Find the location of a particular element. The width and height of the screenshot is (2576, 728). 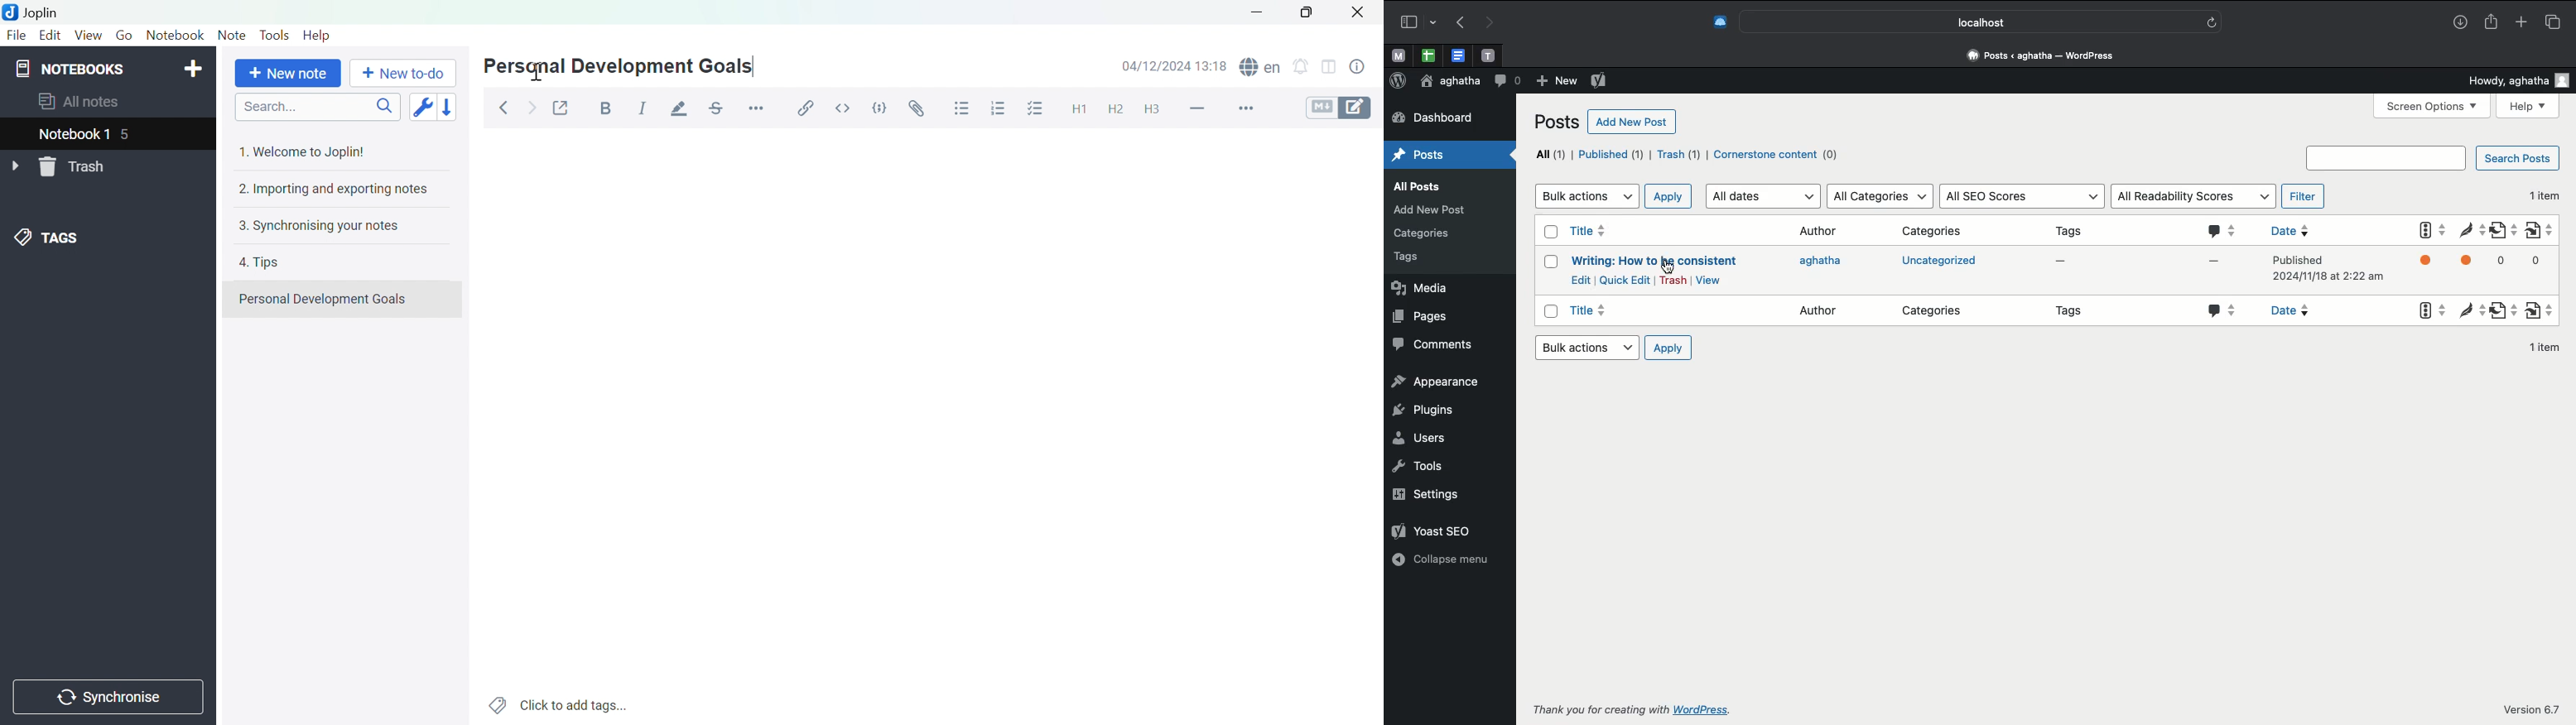

Click to add tags... is located at coordinates (559, 704).